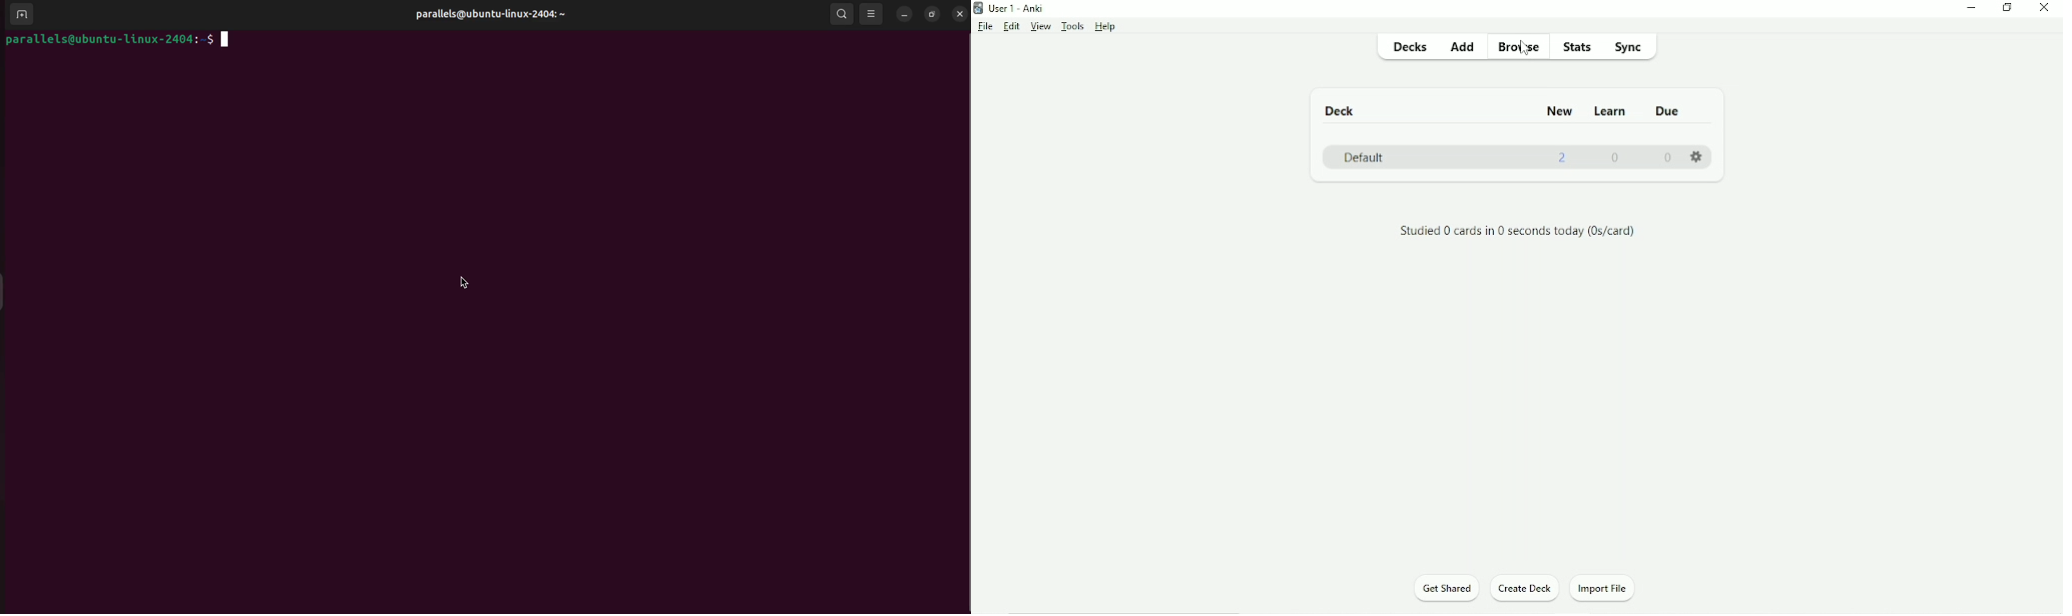  Describe the element at coordinates (2007, 8) in the screenshot. I see `Restore down` at that location.